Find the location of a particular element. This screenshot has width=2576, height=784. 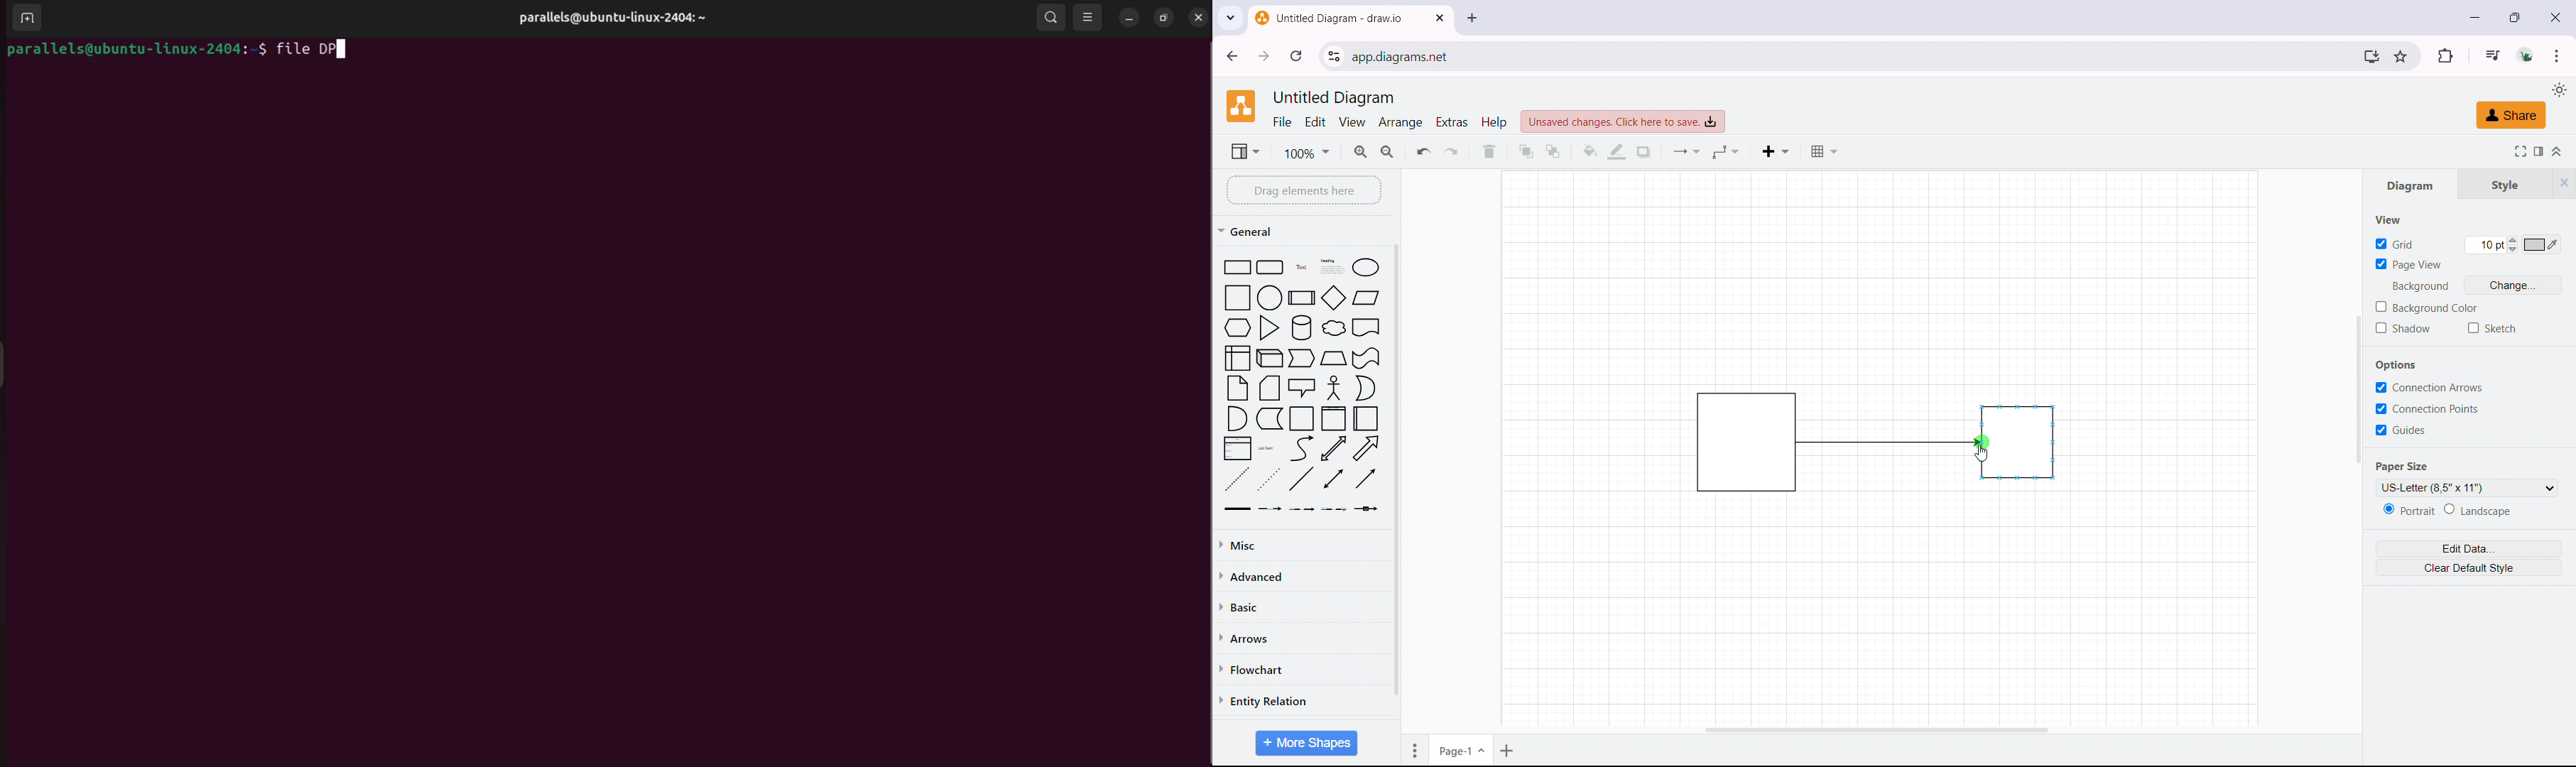

shadow is located at coordinates (2401, 329).